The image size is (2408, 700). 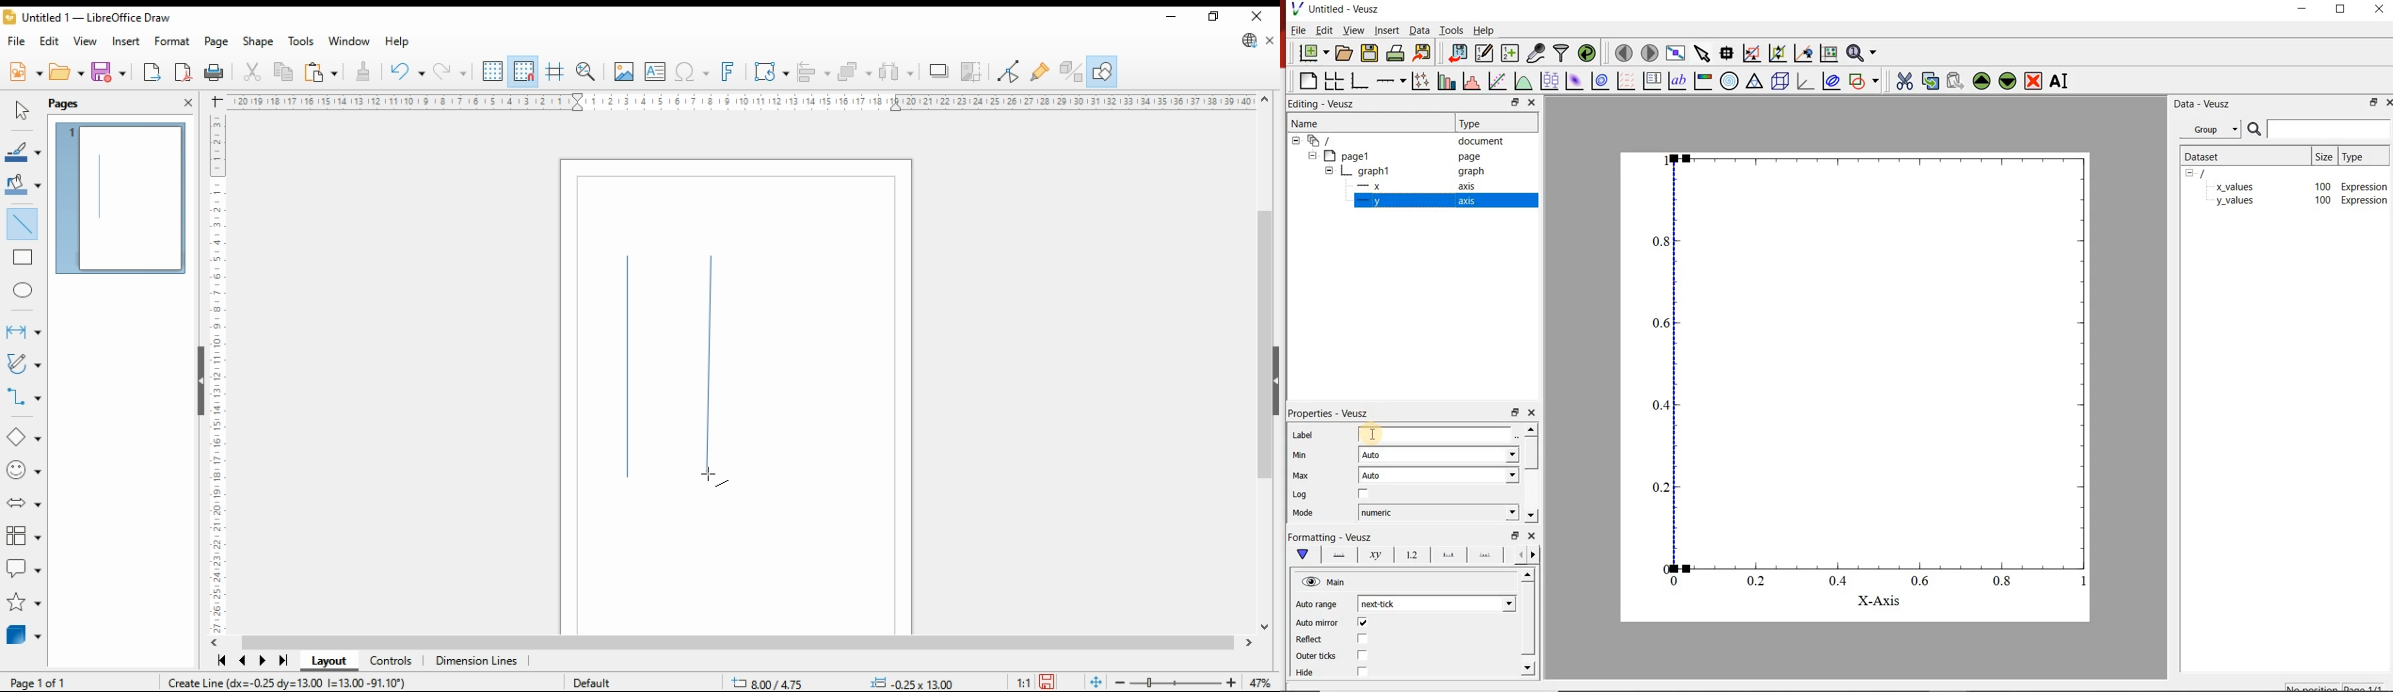 What do you see at coordinates (22, 110) in the screenshot?
I see `select` at bounding box center [22, 110].